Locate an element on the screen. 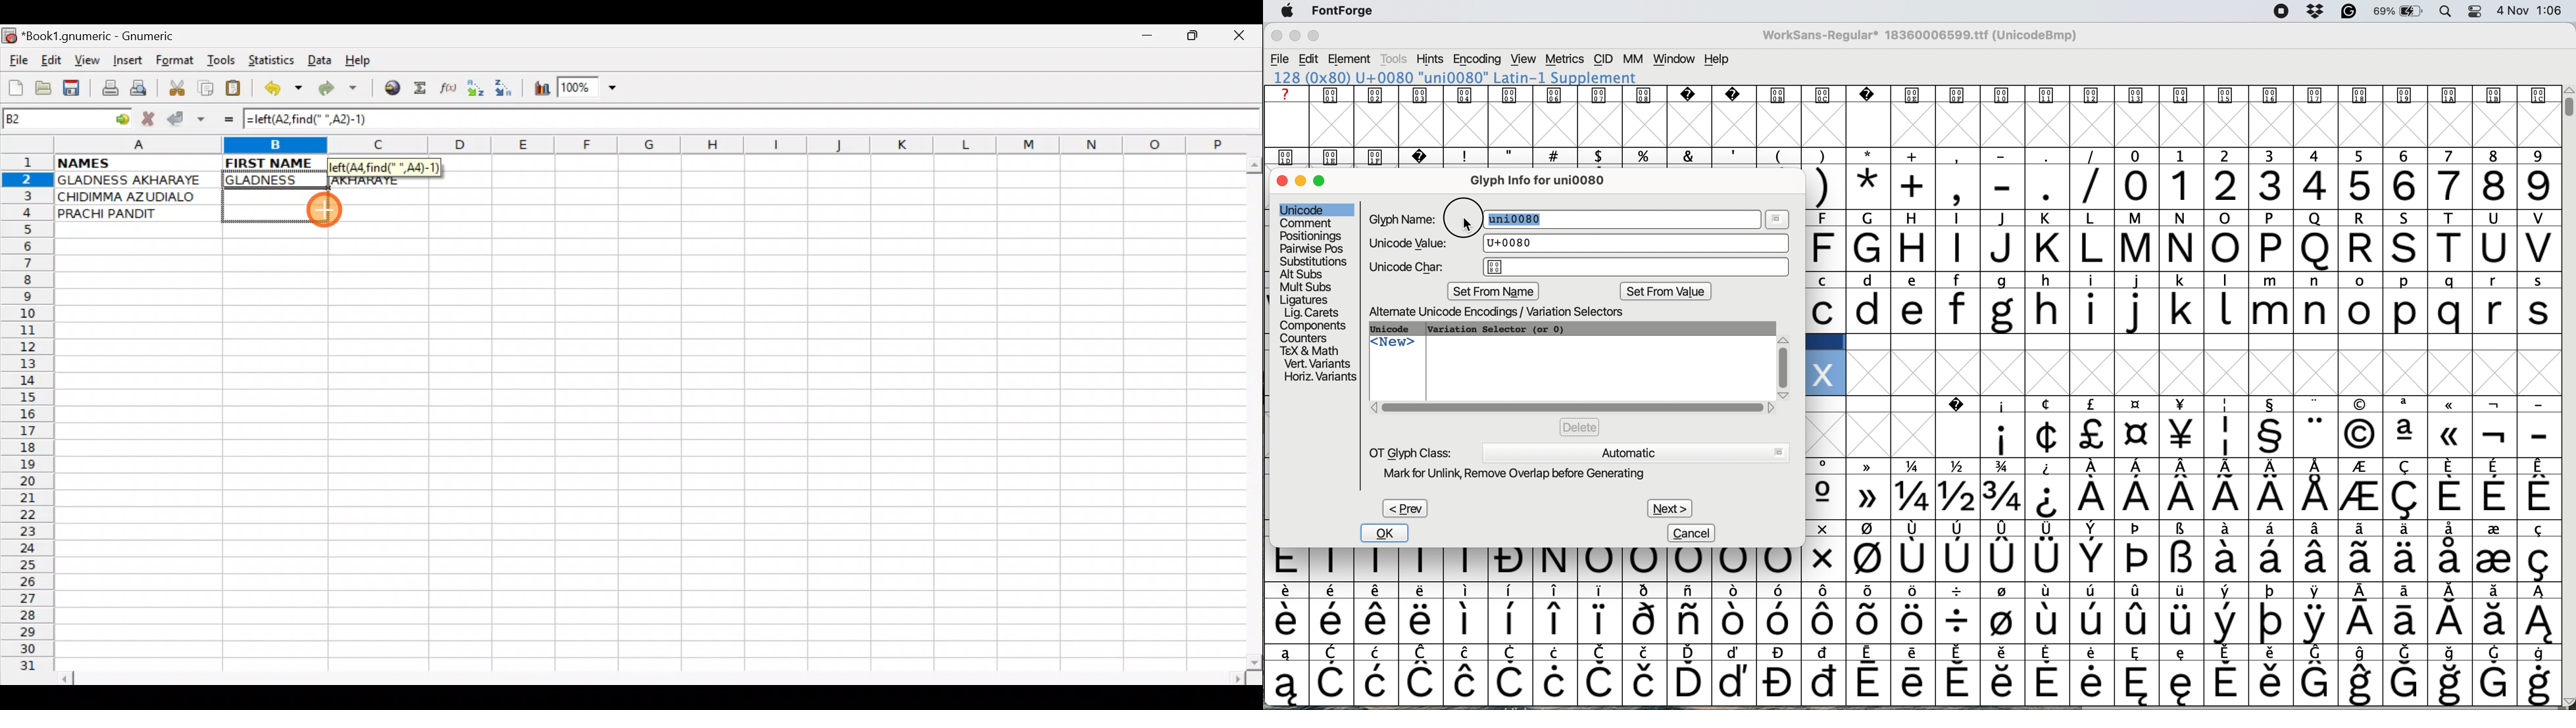 The image size is (2576, 728). alternate unicode encodings variation selectors is located at coordinates (1508, 313).